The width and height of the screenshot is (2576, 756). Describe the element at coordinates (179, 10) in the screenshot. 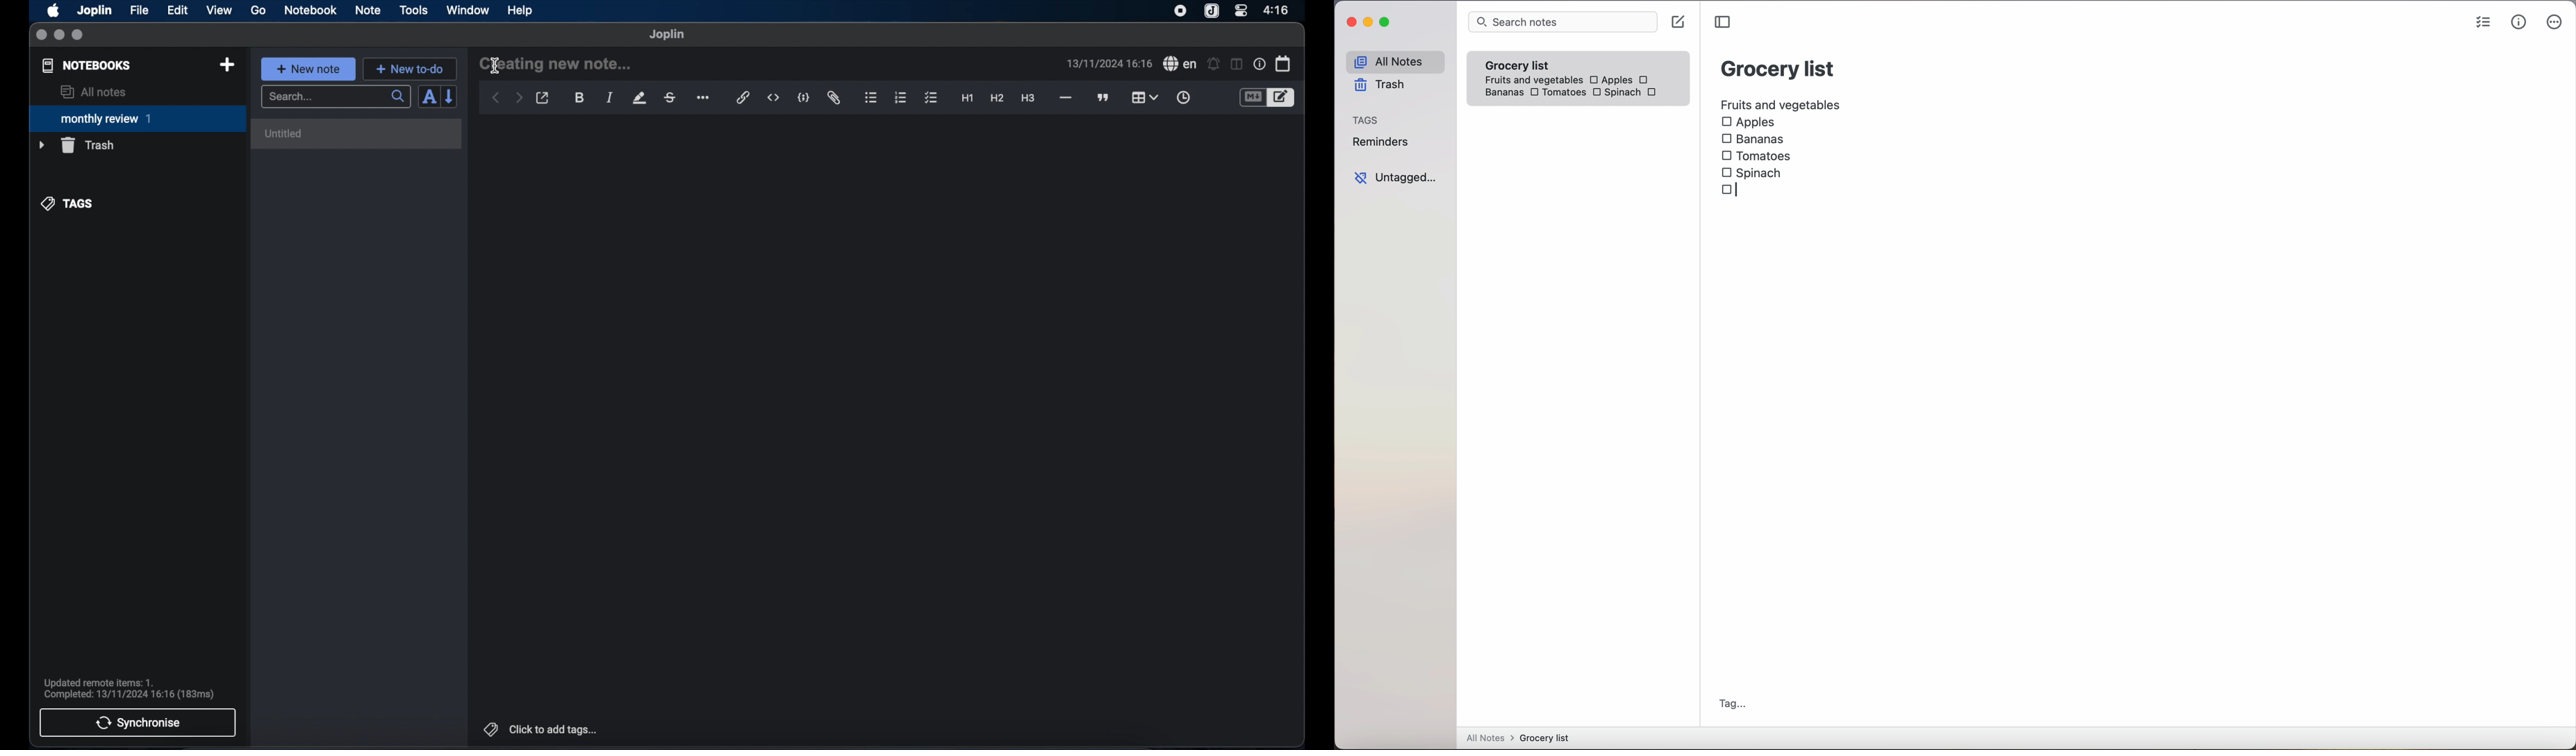

I see `edit` at that location.